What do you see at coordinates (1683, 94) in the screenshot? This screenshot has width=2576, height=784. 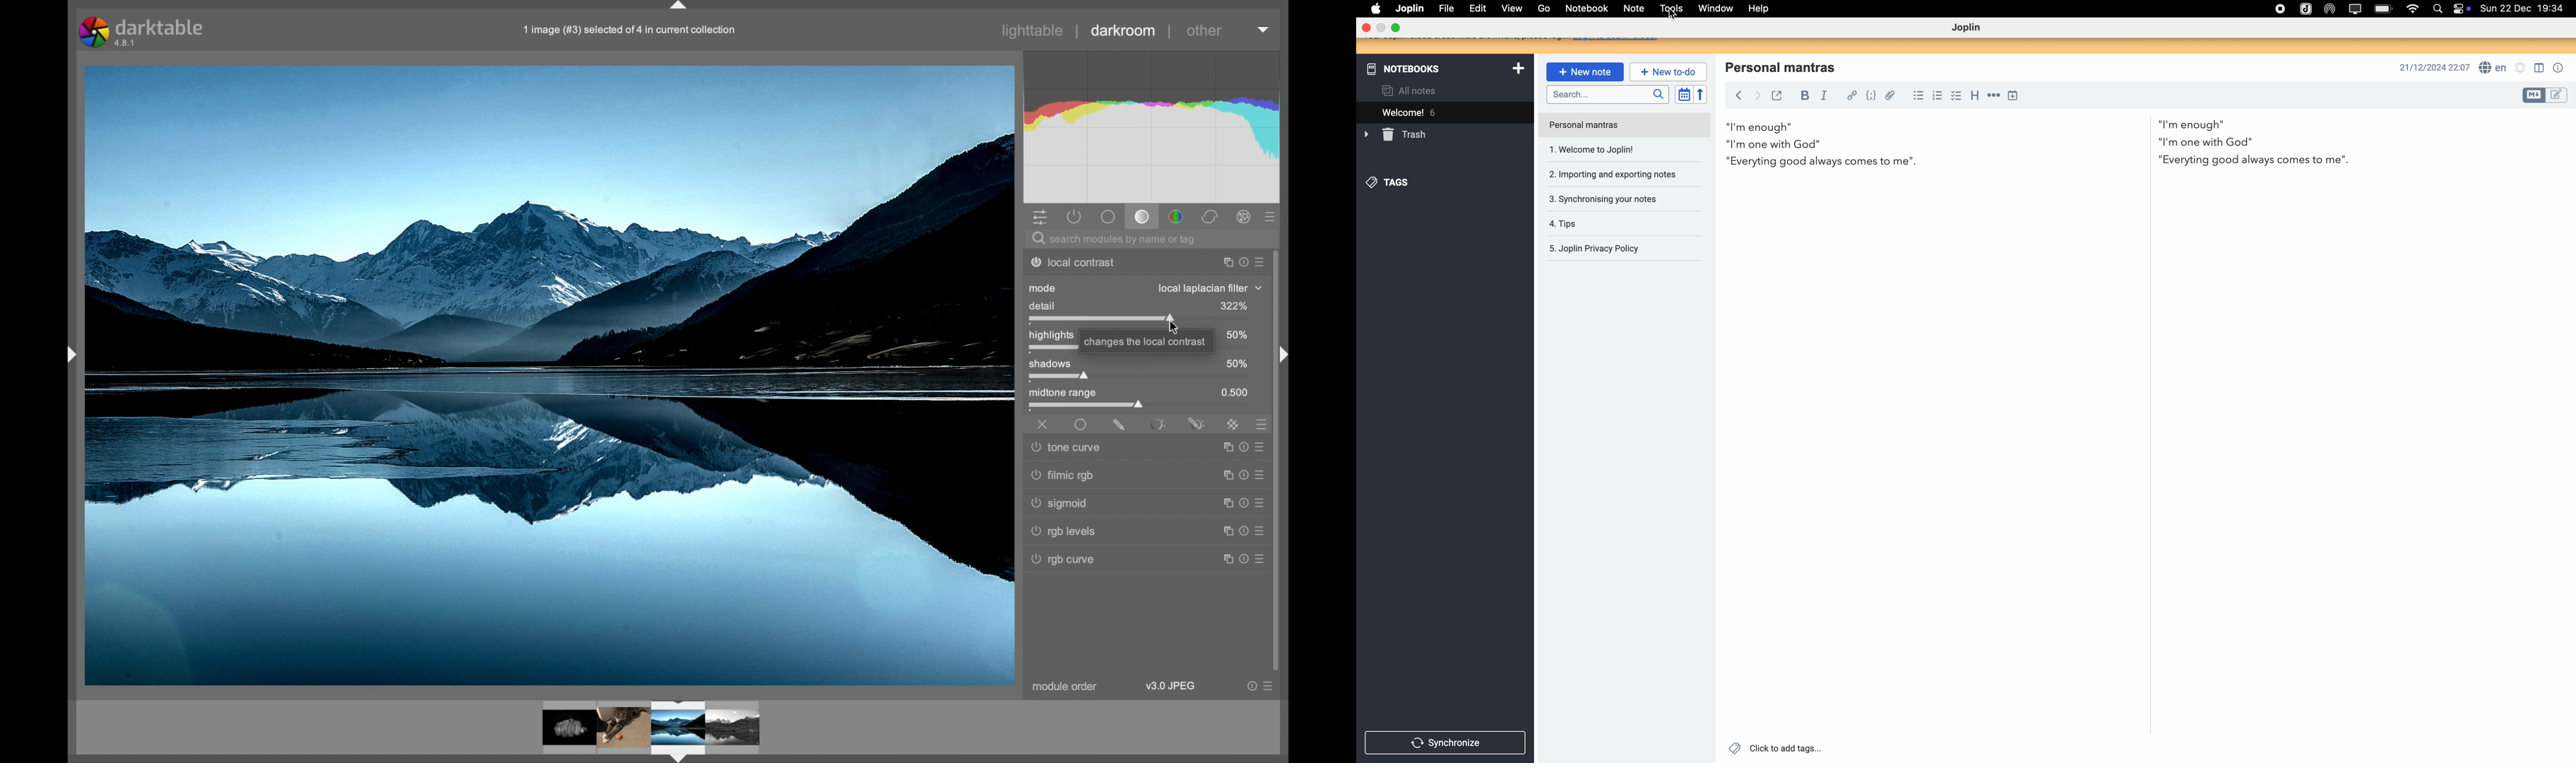 I see `toggle sort order field` at bounding box center [1683, 94].